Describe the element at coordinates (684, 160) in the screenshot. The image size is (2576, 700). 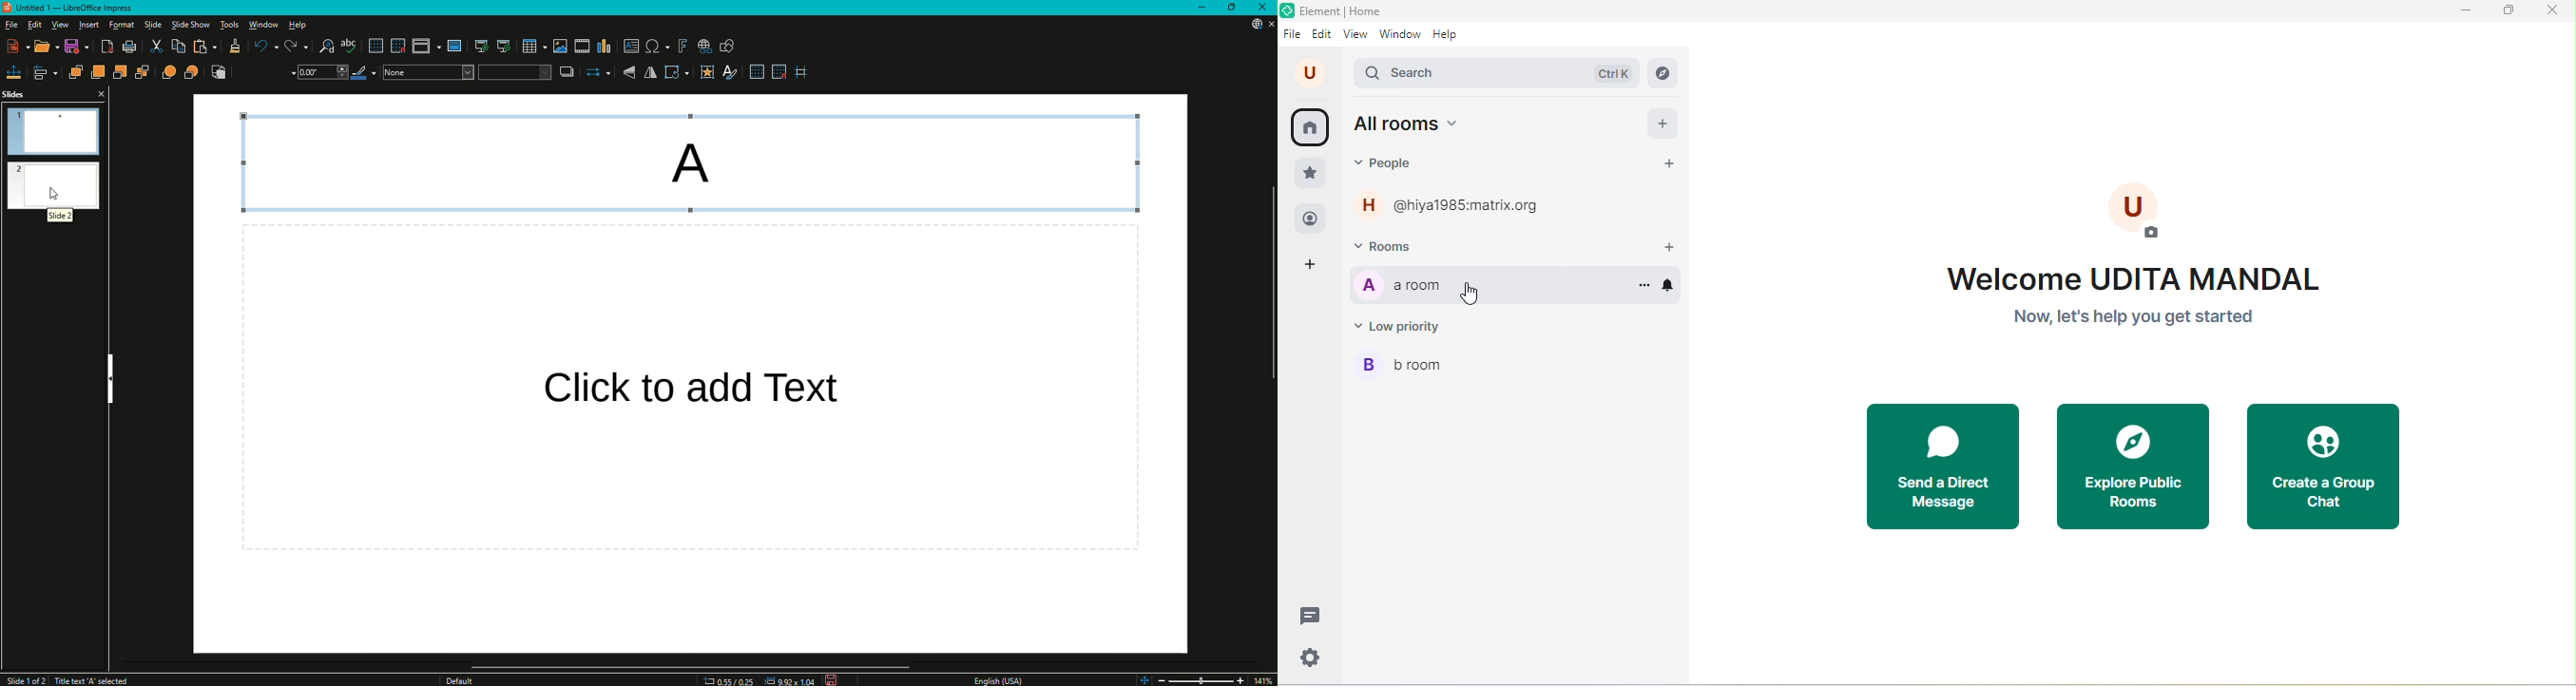
I see `A` at that location.